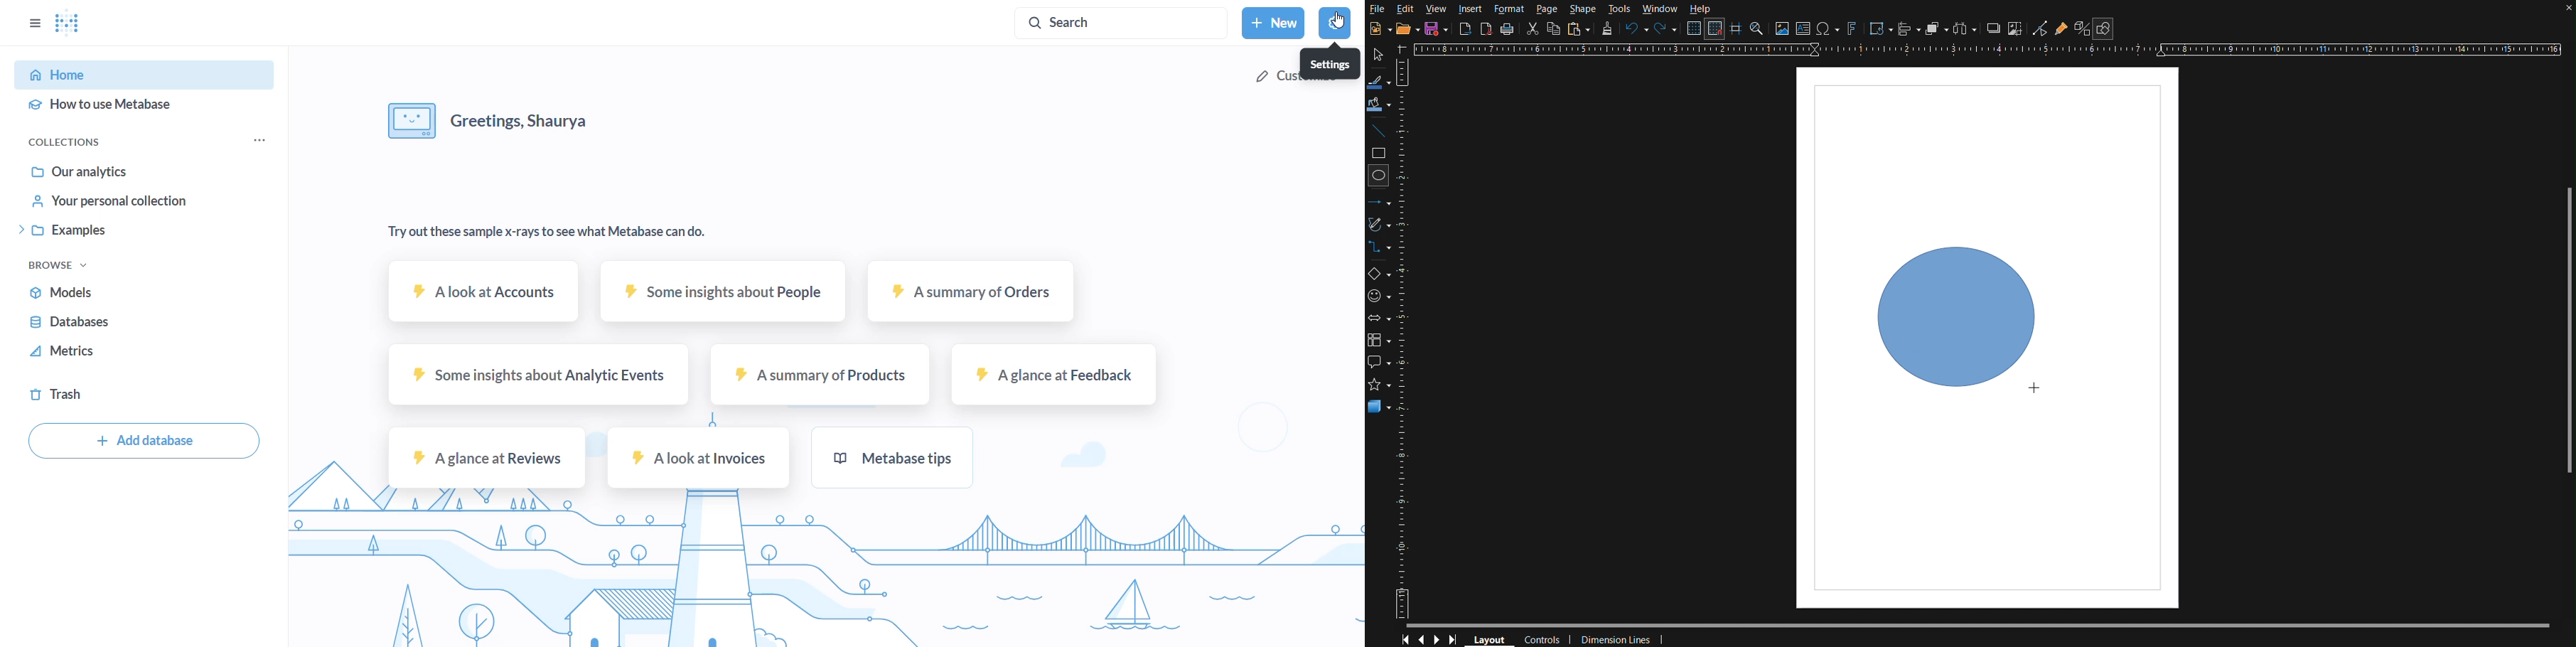  I want to click on Paste, so click(1579, 29).